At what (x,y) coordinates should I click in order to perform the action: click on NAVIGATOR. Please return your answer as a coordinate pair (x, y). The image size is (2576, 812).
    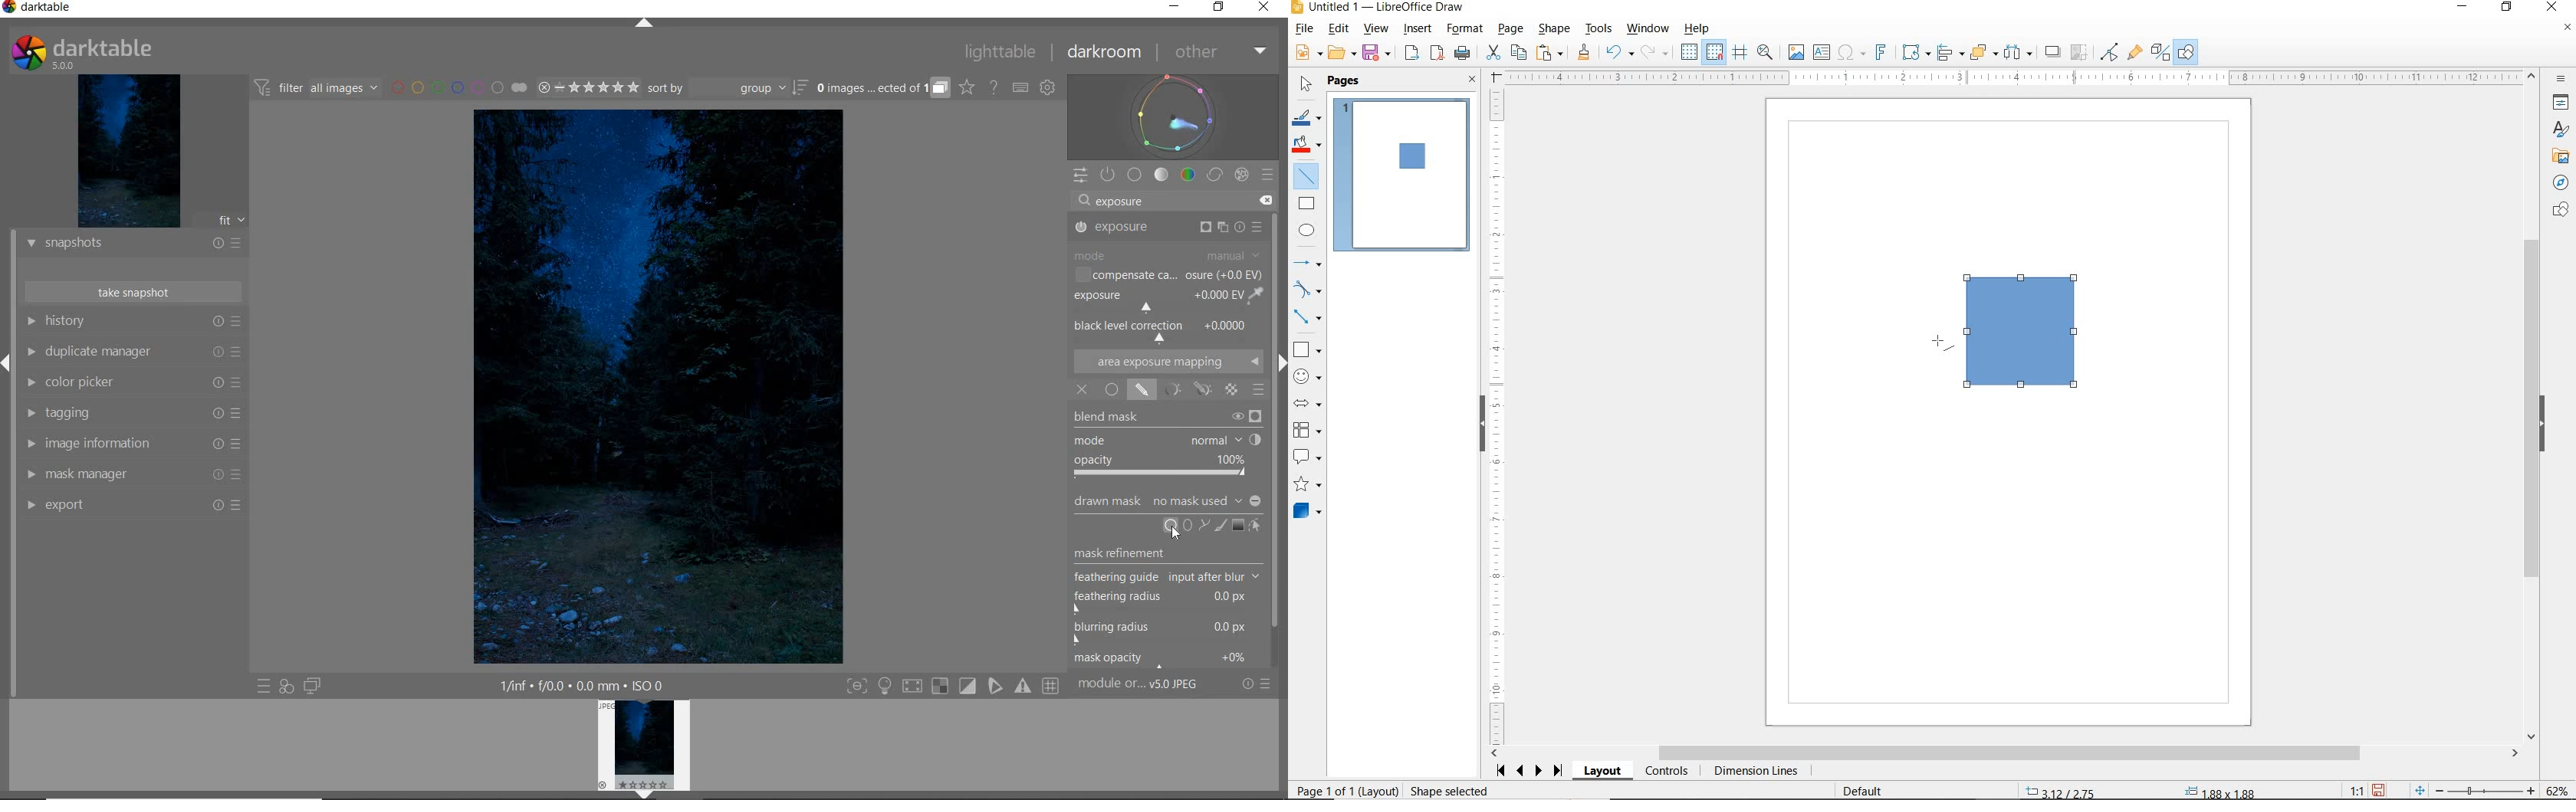
    Looking at the image, I should click on (2561, 181).